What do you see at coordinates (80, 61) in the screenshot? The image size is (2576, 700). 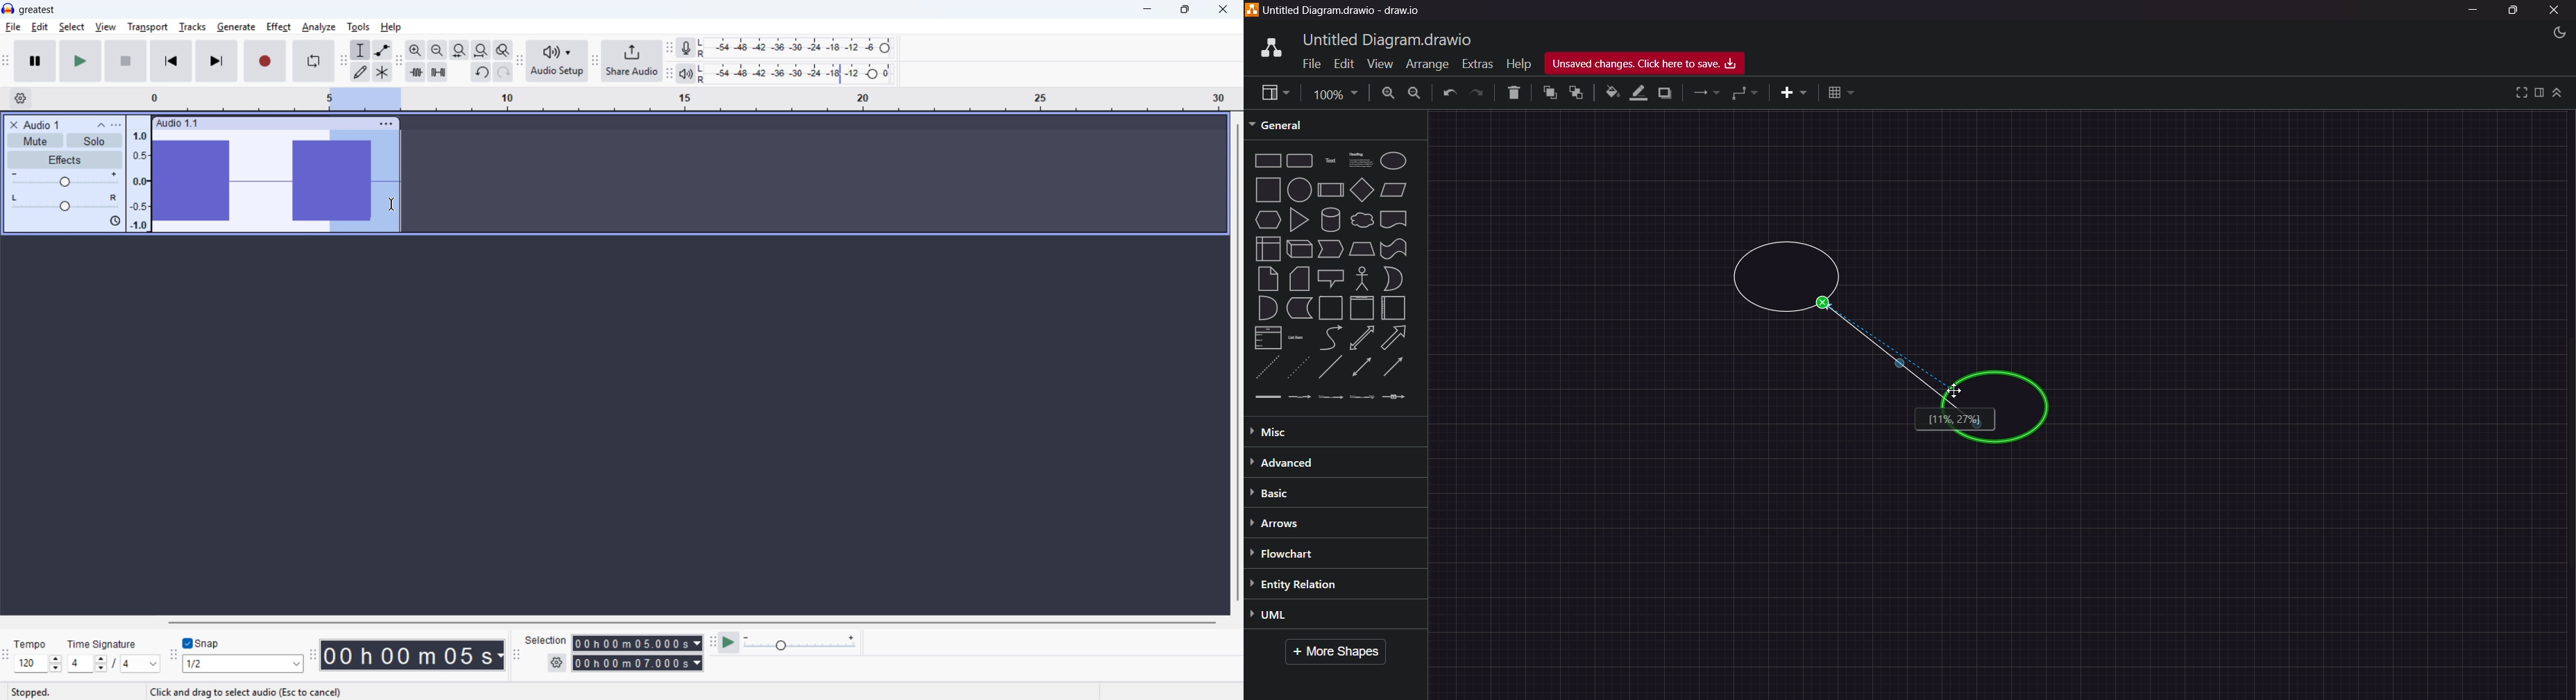 I see `play ` at bounding box center [80, 61].